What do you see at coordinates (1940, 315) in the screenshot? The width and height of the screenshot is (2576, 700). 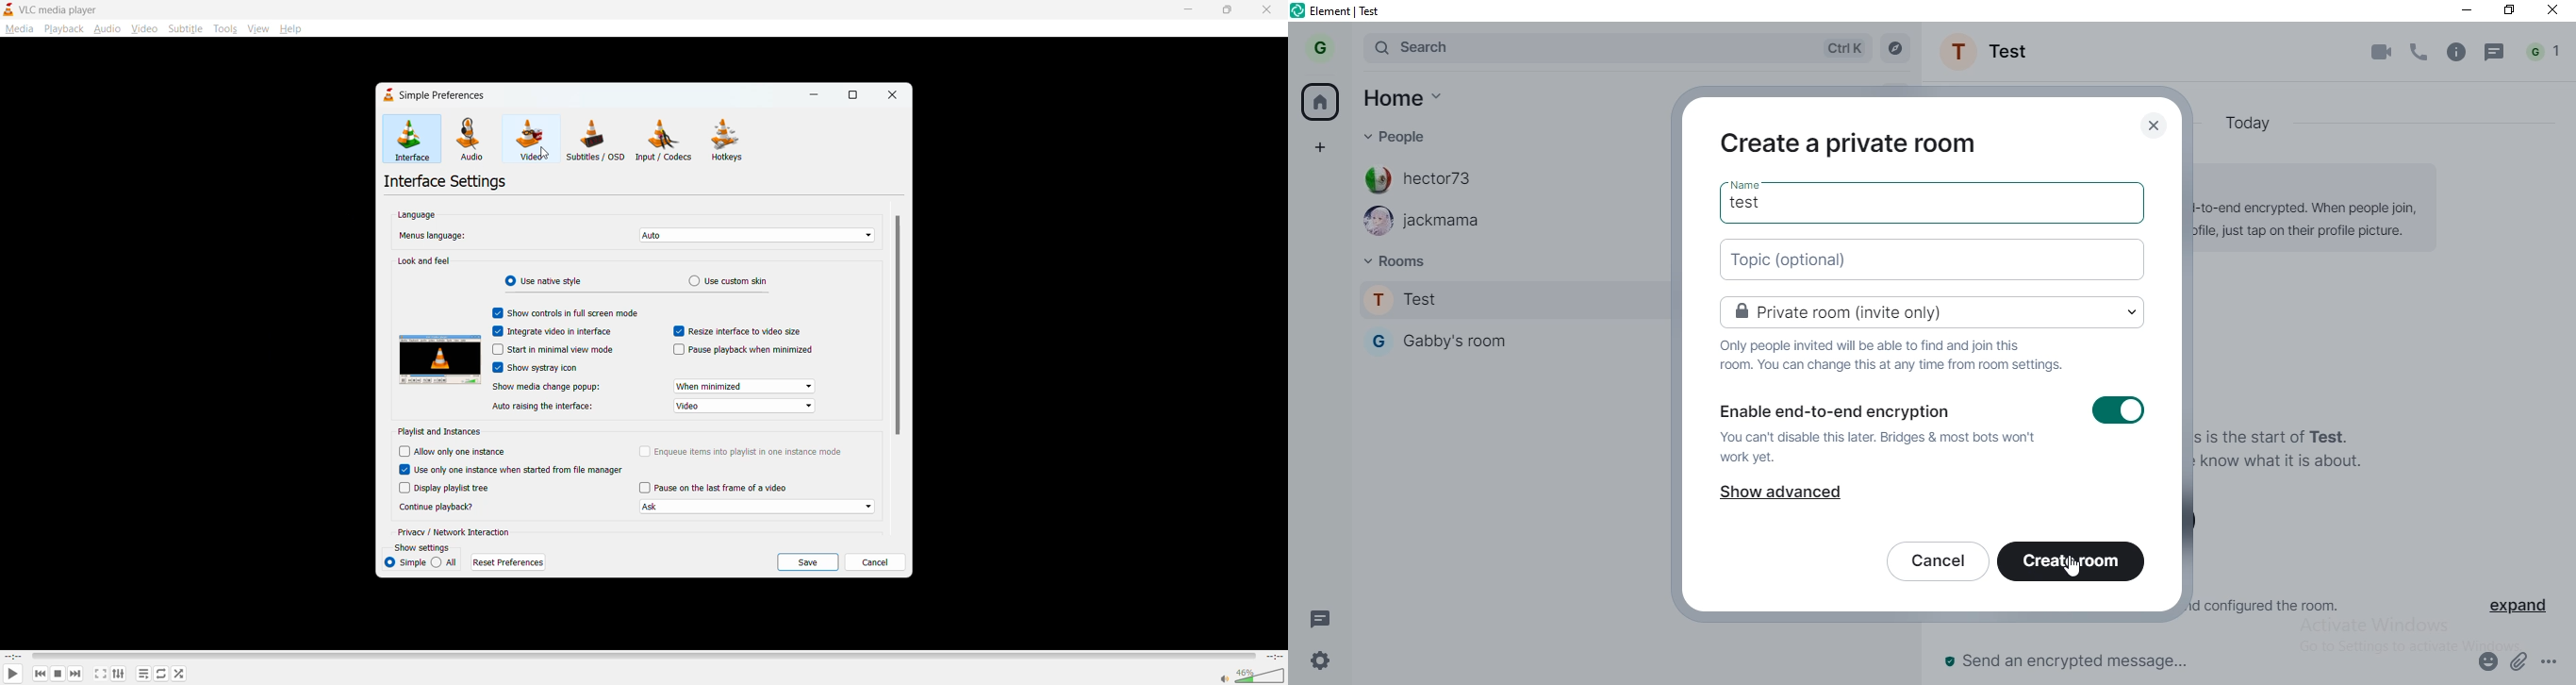 I see `private room` at bounding box center [1940, 315].